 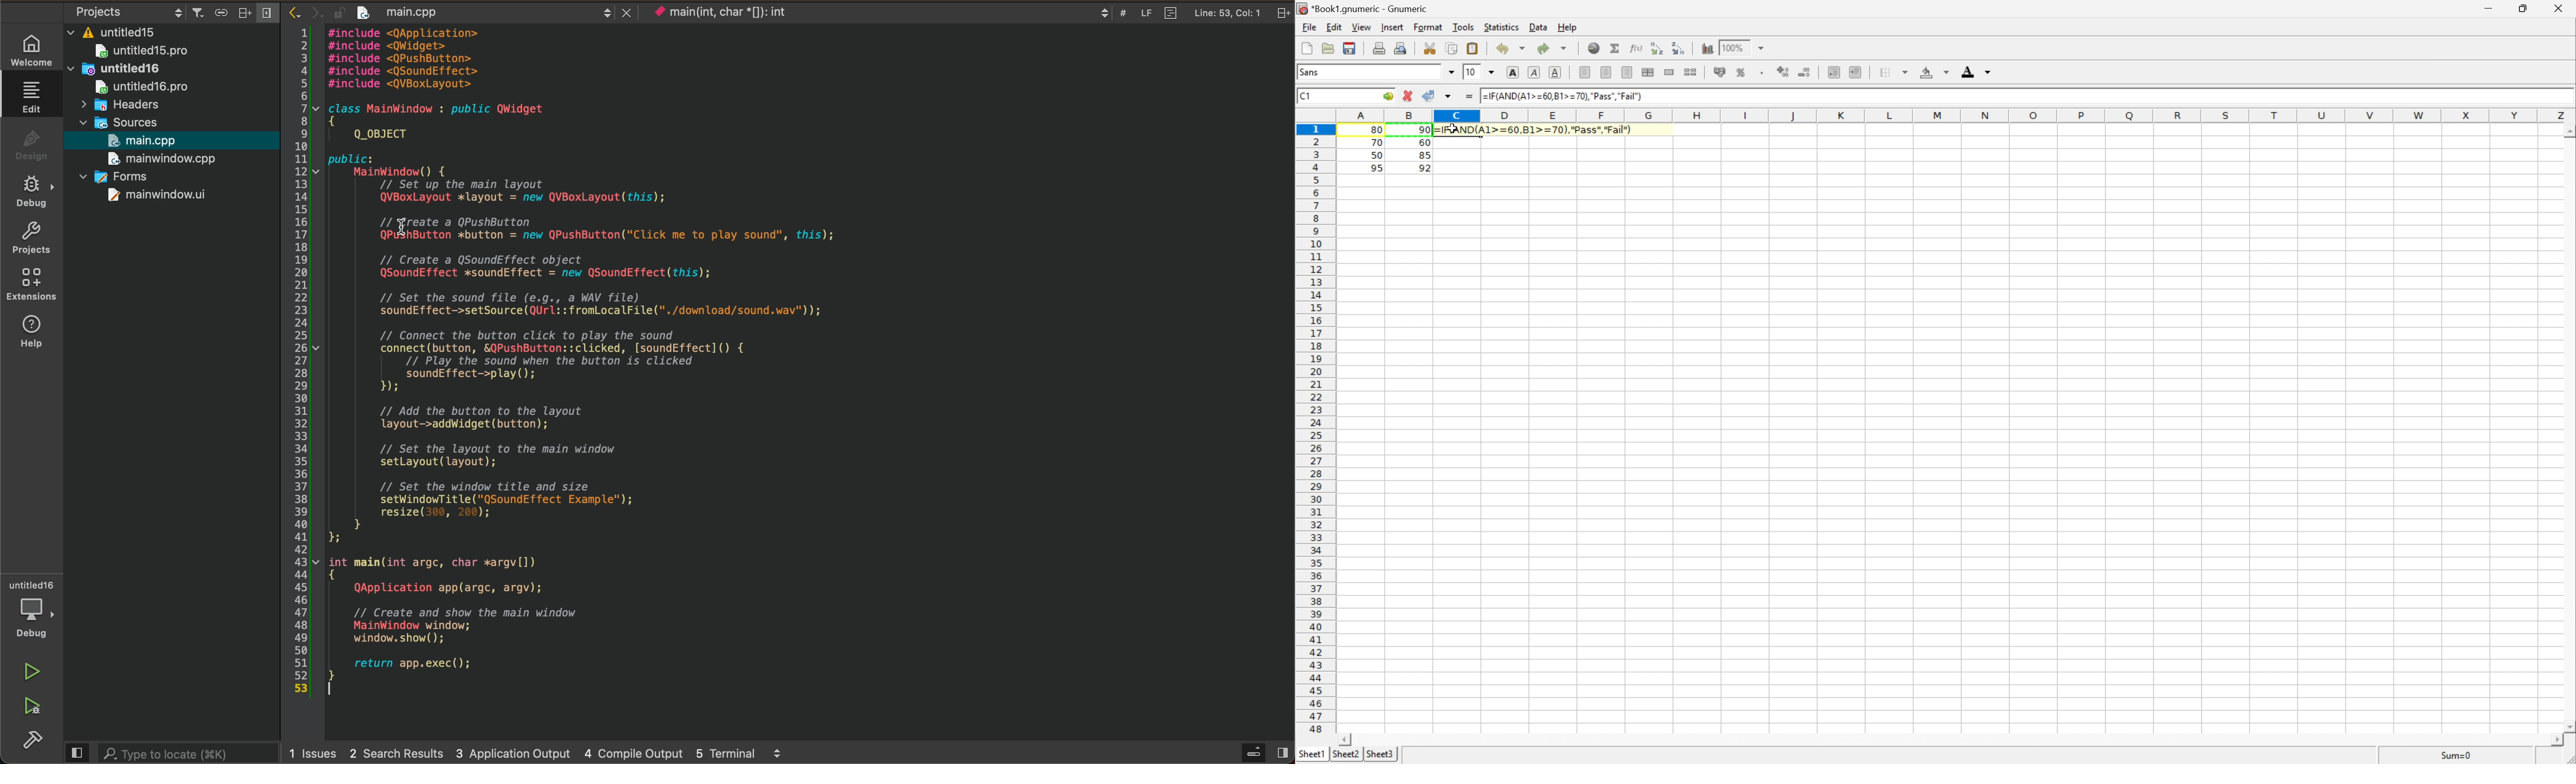 I want to click on Save the current file, so click(x=1349, y=47).